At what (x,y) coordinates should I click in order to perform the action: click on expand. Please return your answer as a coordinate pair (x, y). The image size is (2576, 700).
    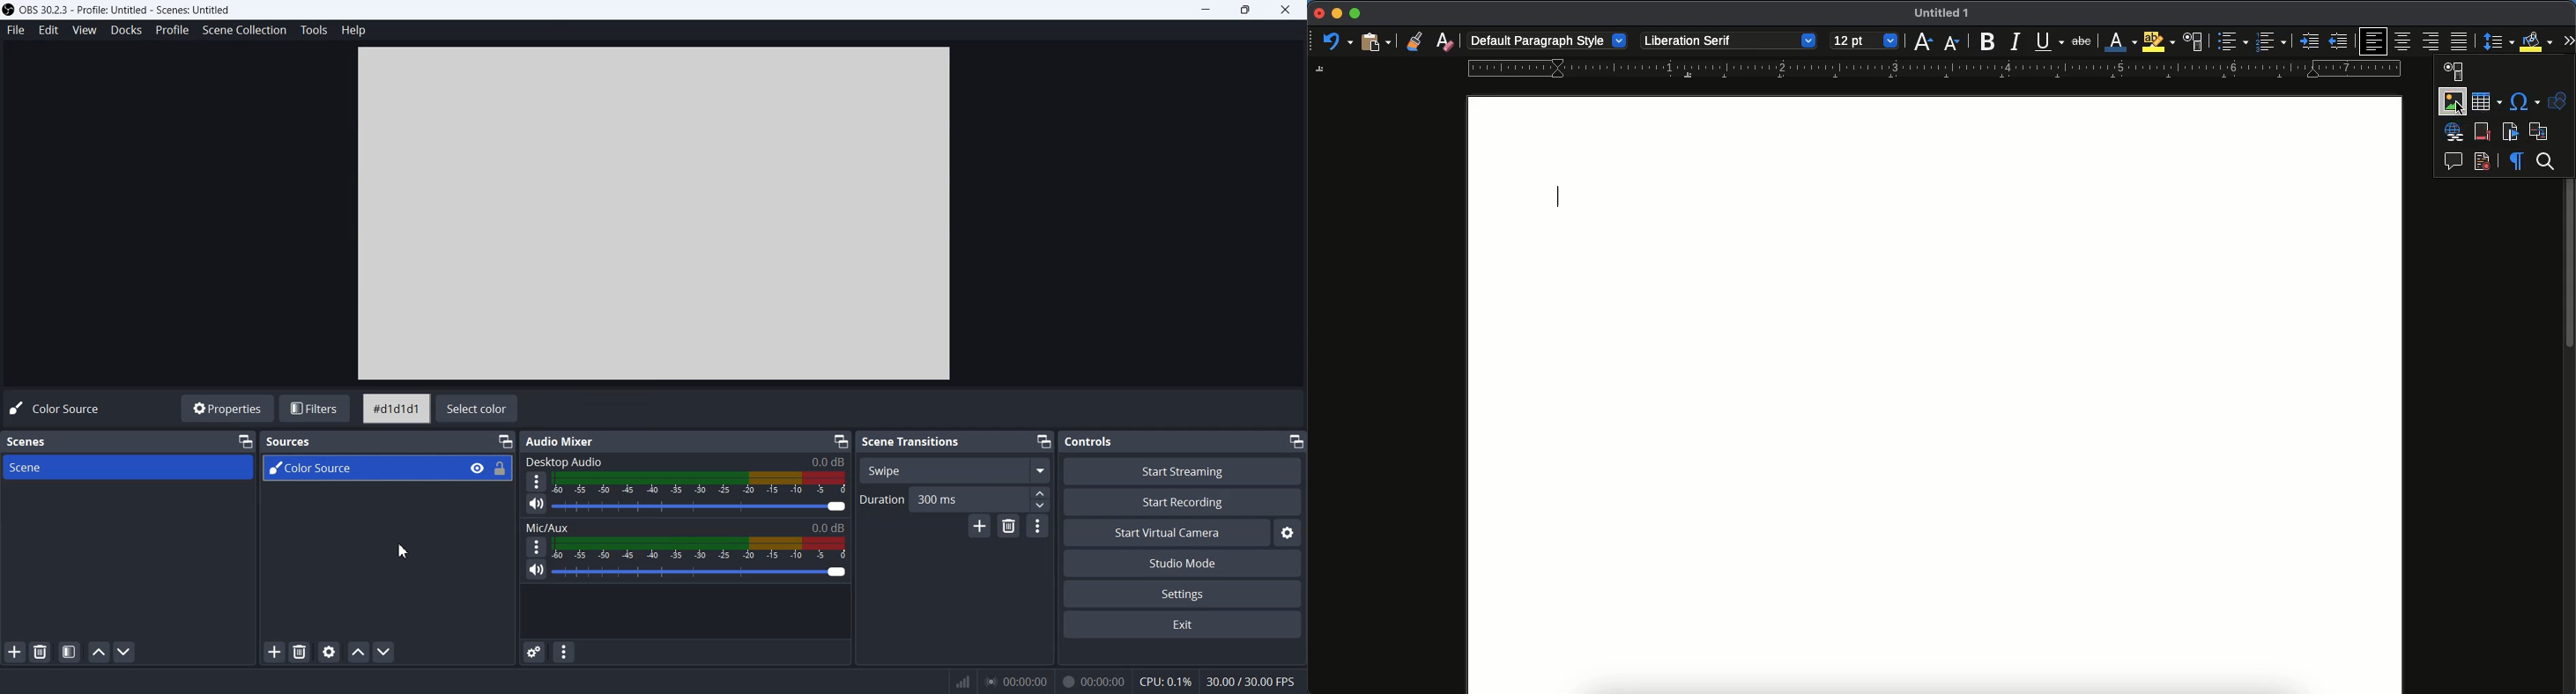
    Looking at the image, I should click on (2568, 42).